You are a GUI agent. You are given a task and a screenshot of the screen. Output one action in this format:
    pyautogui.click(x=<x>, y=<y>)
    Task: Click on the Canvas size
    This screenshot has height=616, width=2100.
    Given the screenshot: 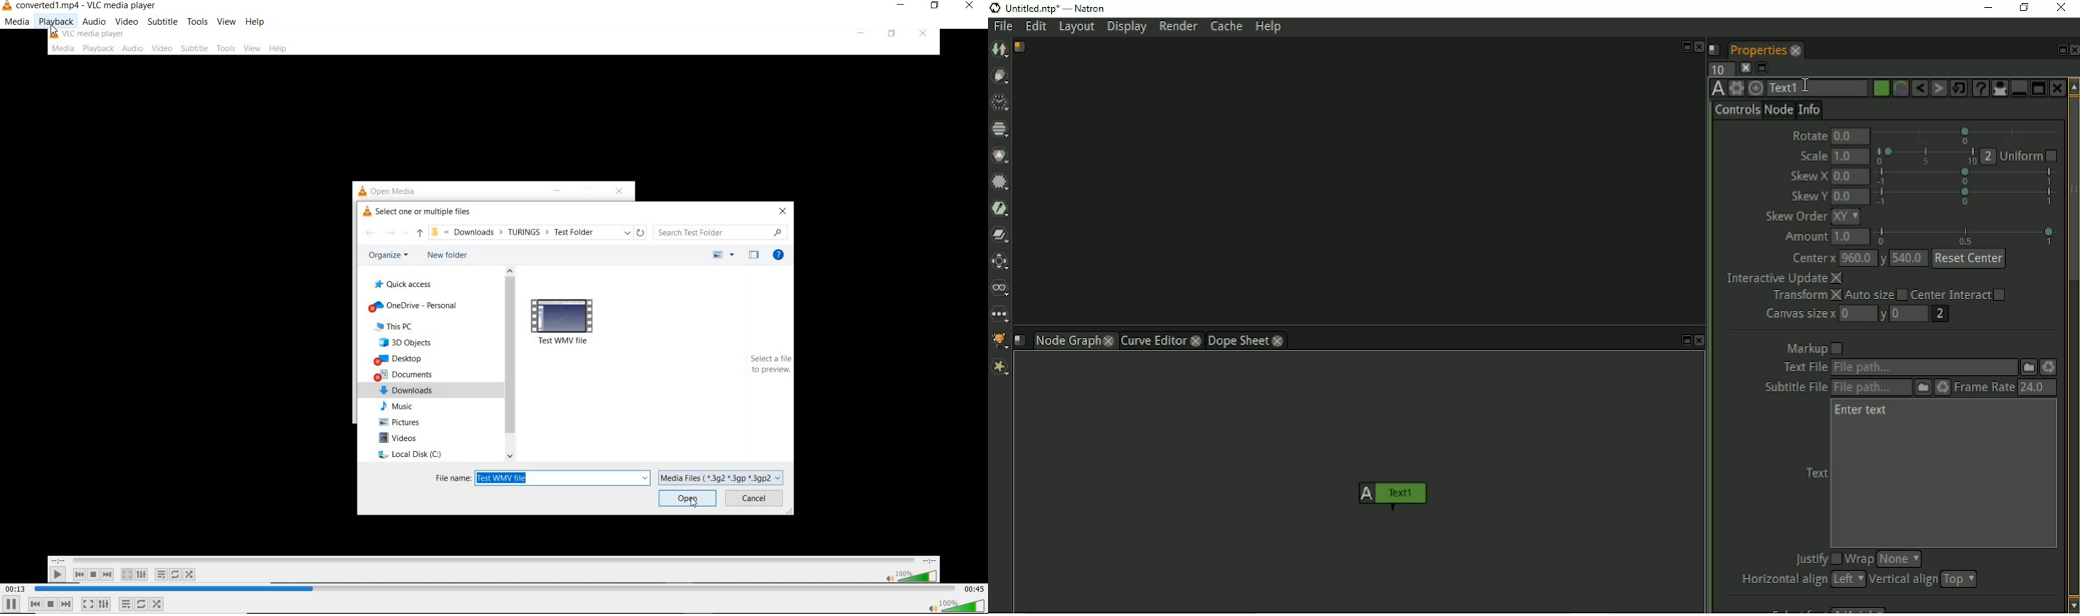 What is the action you would take?
    pyautogui.click(x=2498, y=586)
    